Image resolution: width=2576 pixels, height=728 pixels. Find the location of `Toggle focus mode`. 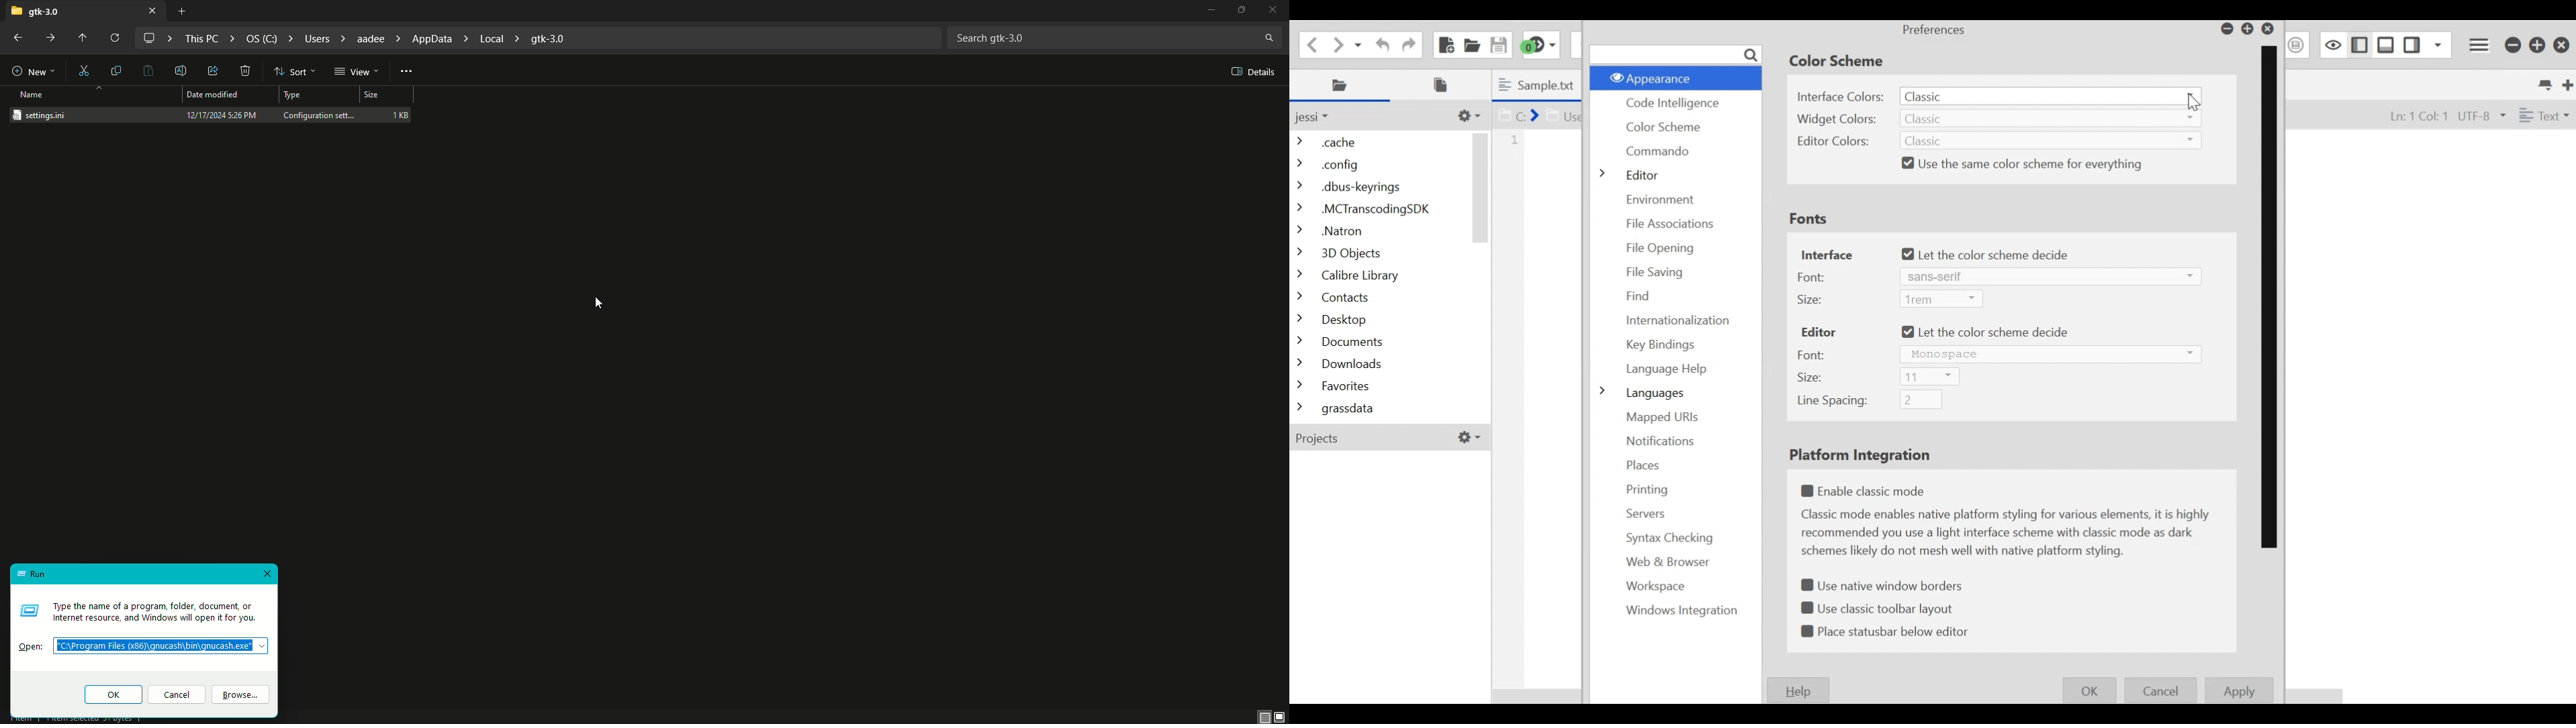

Toggle focus mode is located at coordinates (2332, 44).